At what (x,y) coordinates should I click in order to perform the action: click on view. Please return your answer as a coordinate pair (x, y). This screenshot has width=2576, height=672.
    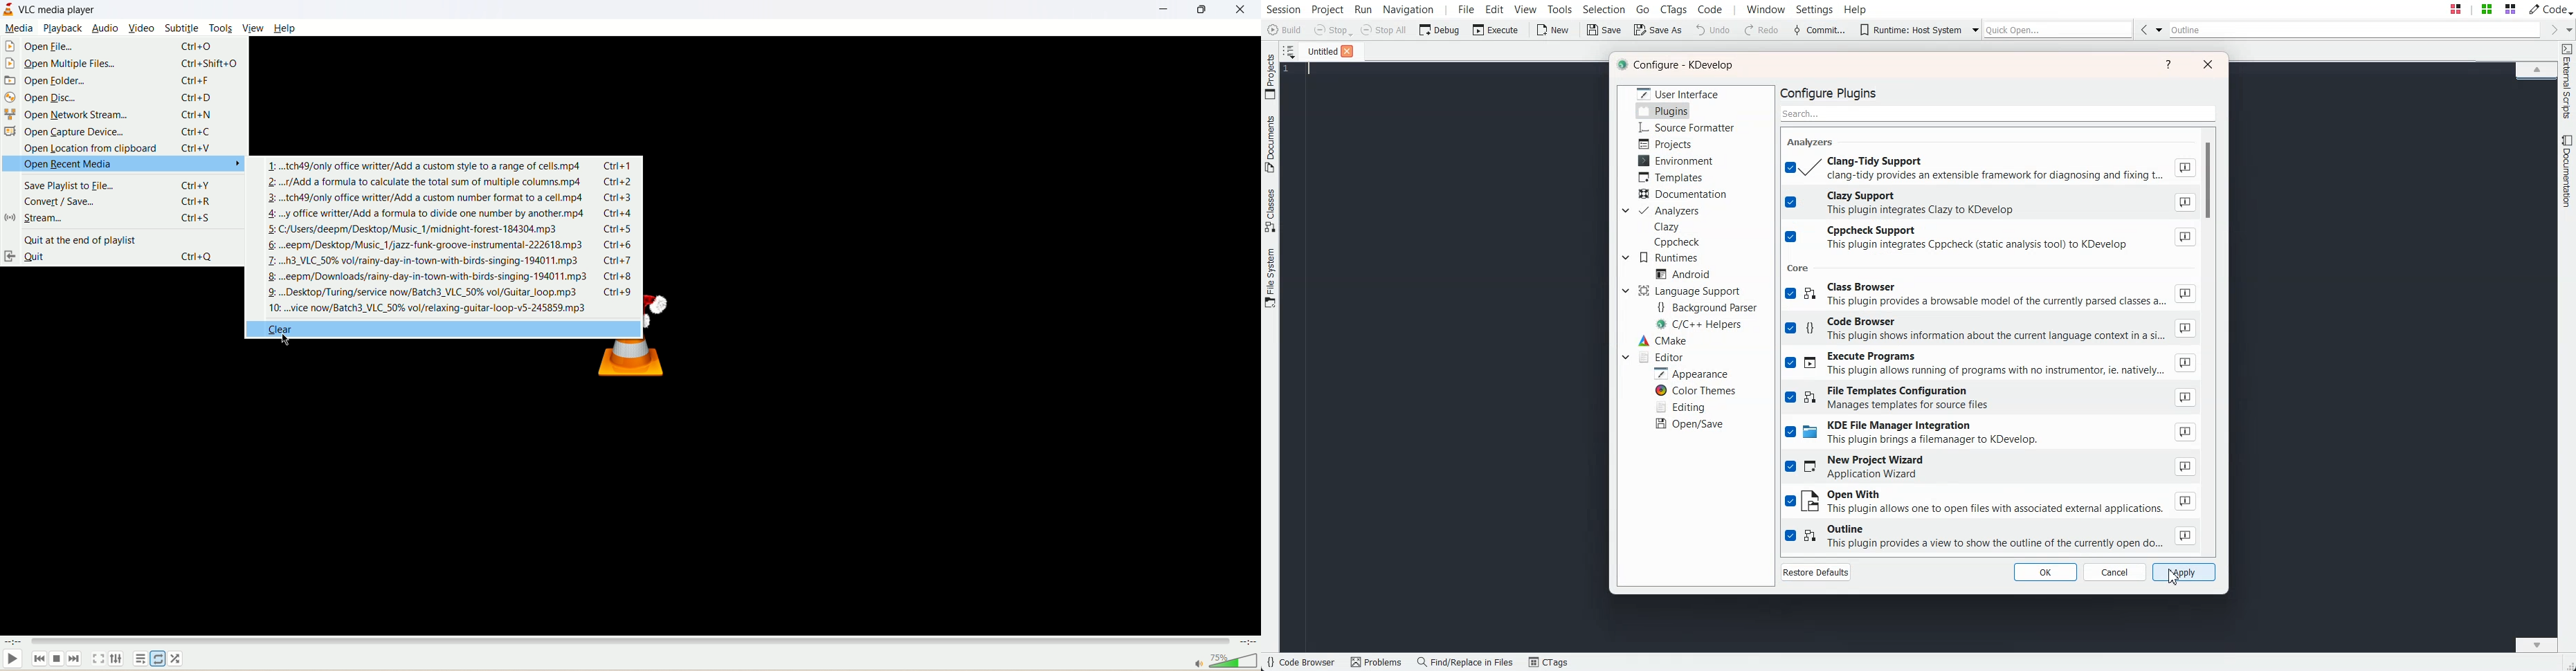
    Looking at the image, I should click on (253, 26).